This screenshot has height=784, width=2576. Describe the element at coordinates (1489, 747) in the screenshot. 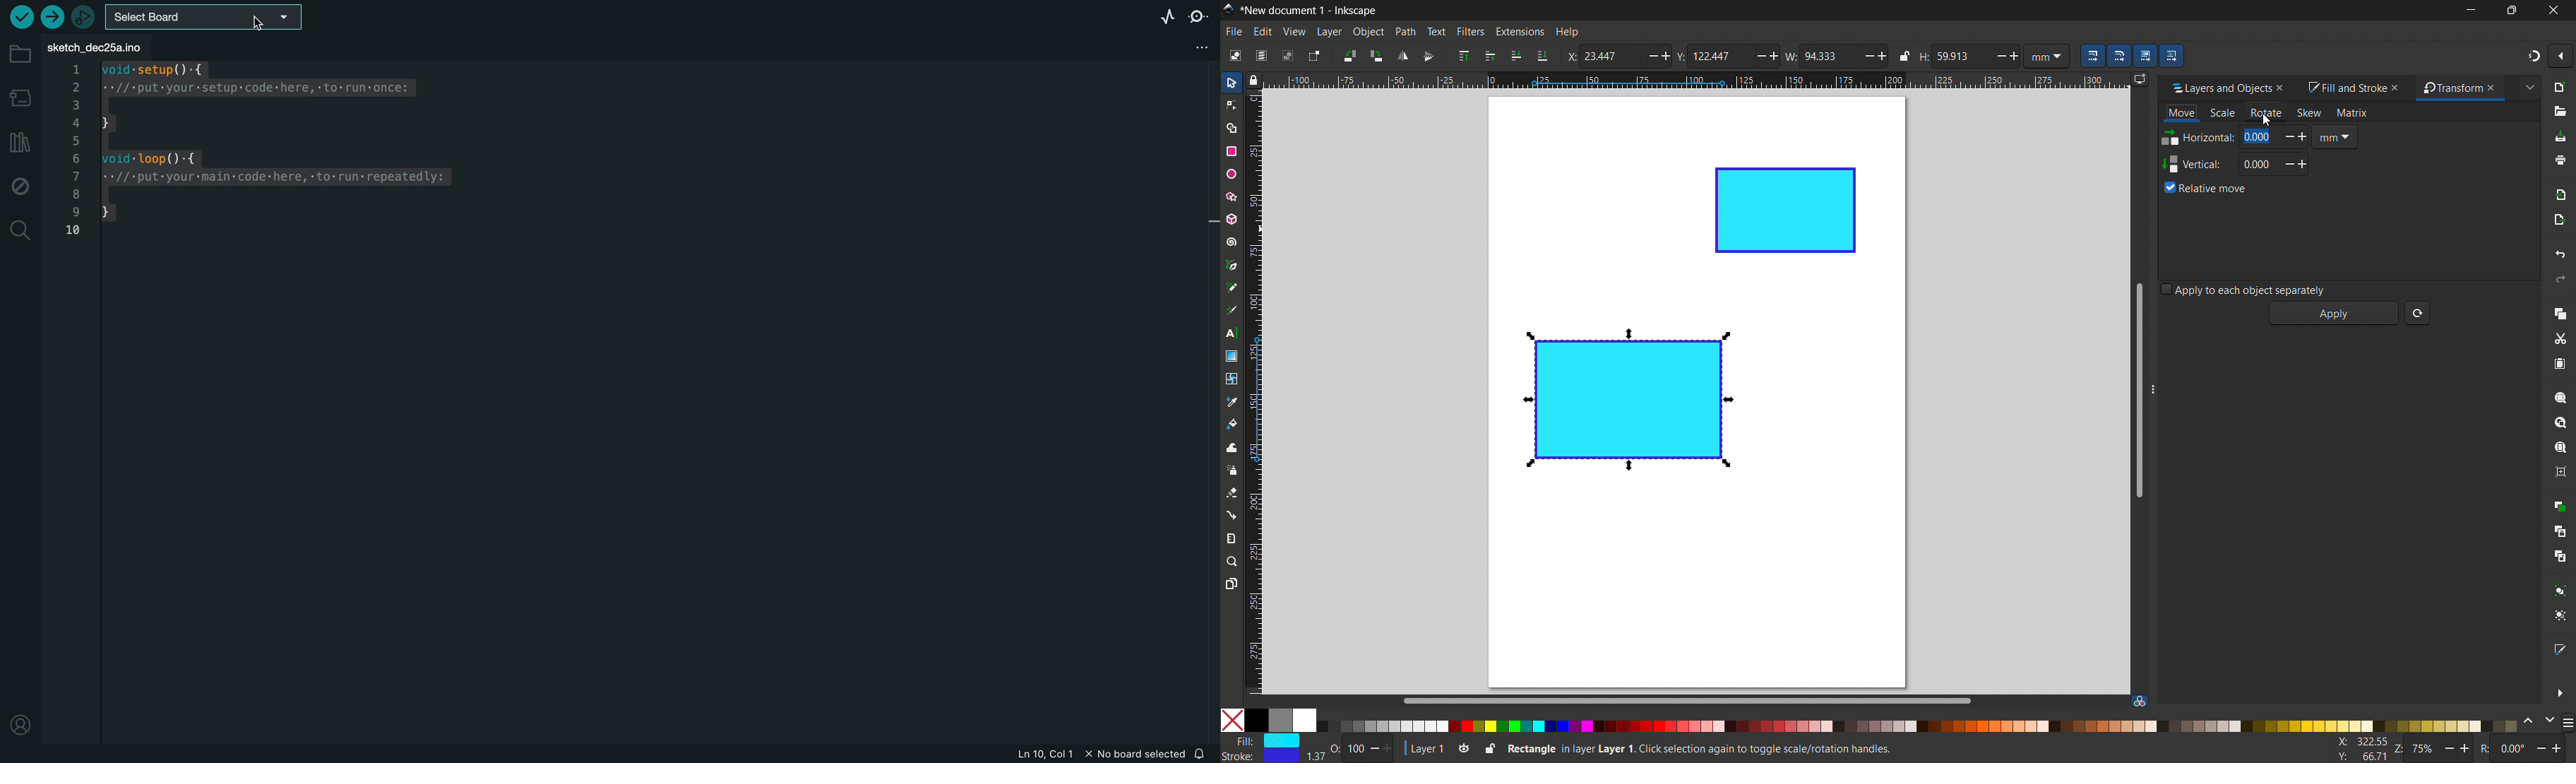

I see `toggle lock current layer` at that location.